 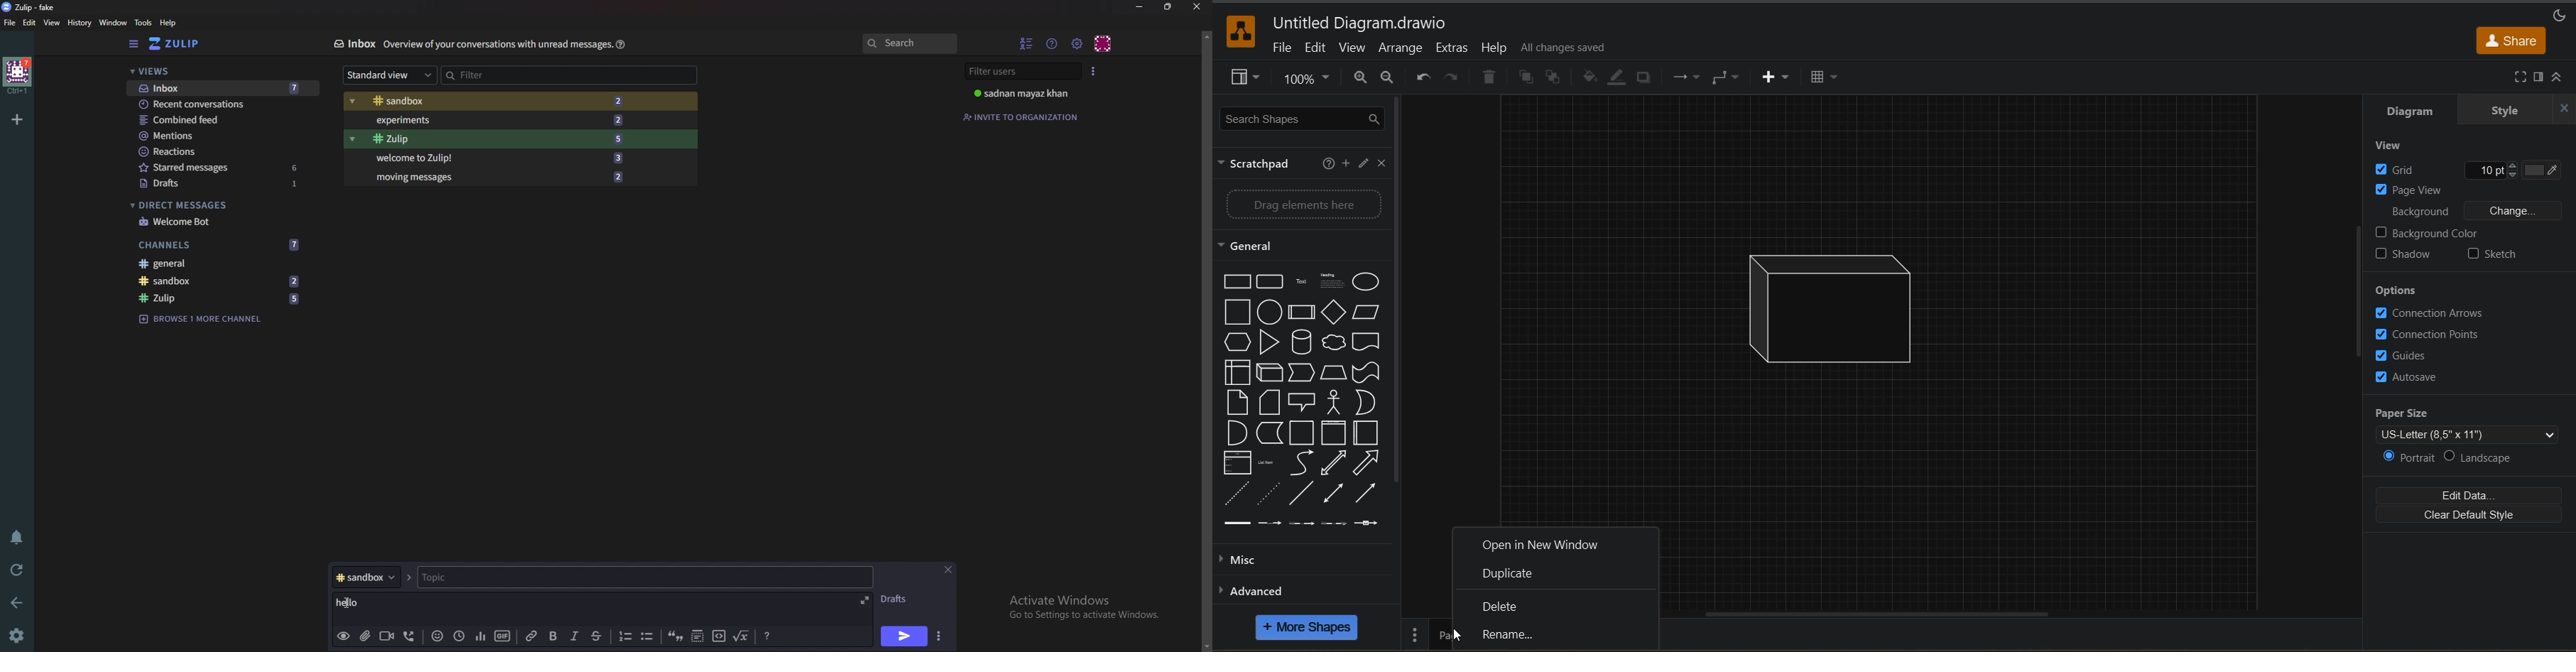 I want to click on connection points, so click(x=2431, y=332).